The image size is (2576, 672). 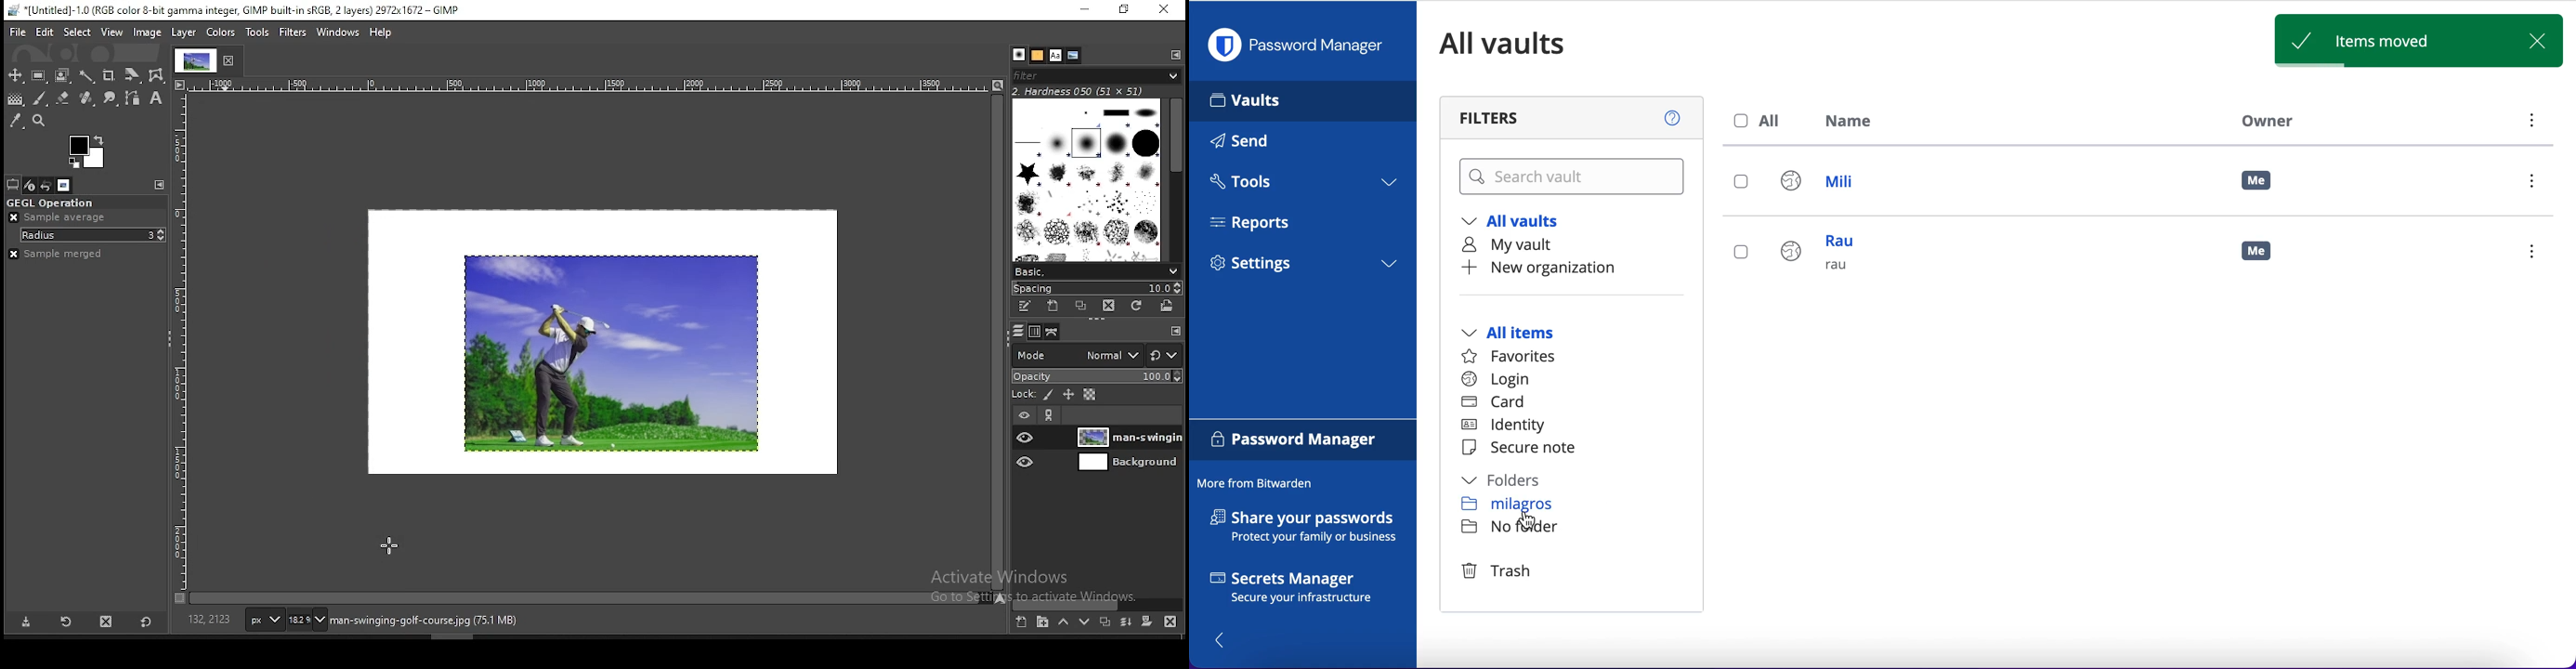 What do you see at coordinates (2416, 40) in the screenshot?
I see `items moved ` at bounding box center [2416, 40].